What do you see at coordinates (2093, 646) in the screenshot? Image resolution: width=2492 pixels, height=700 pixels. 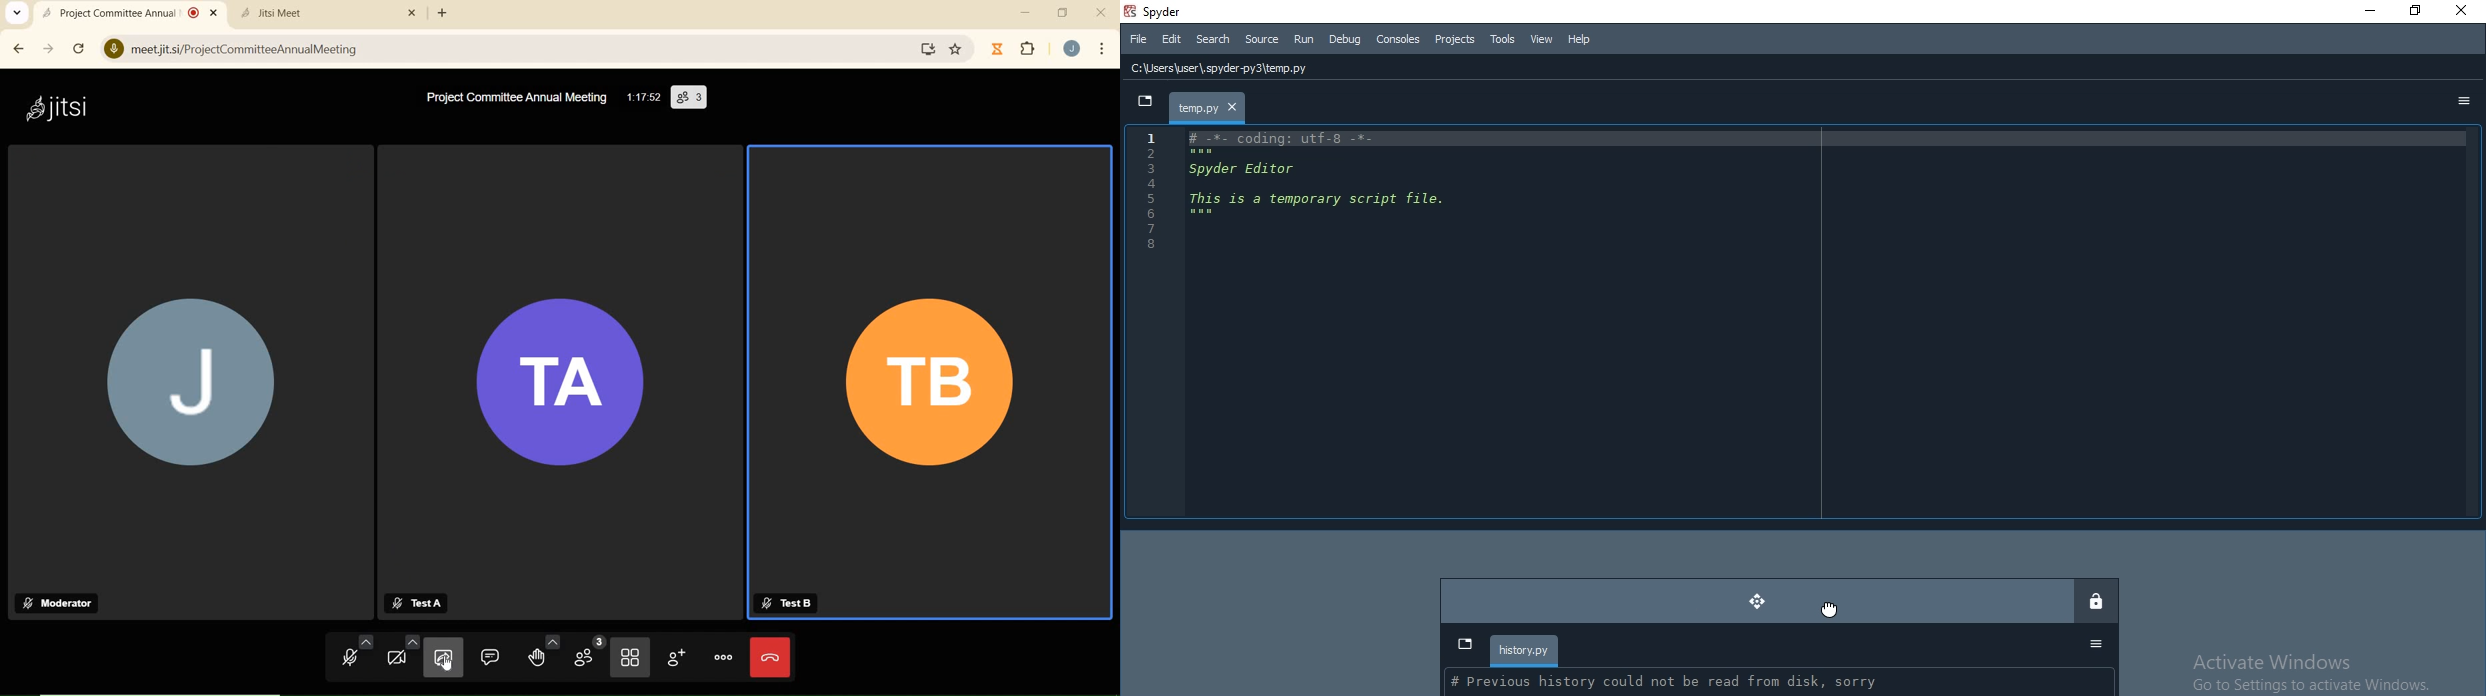 I see `Options` at bounding box center [2093, 646].